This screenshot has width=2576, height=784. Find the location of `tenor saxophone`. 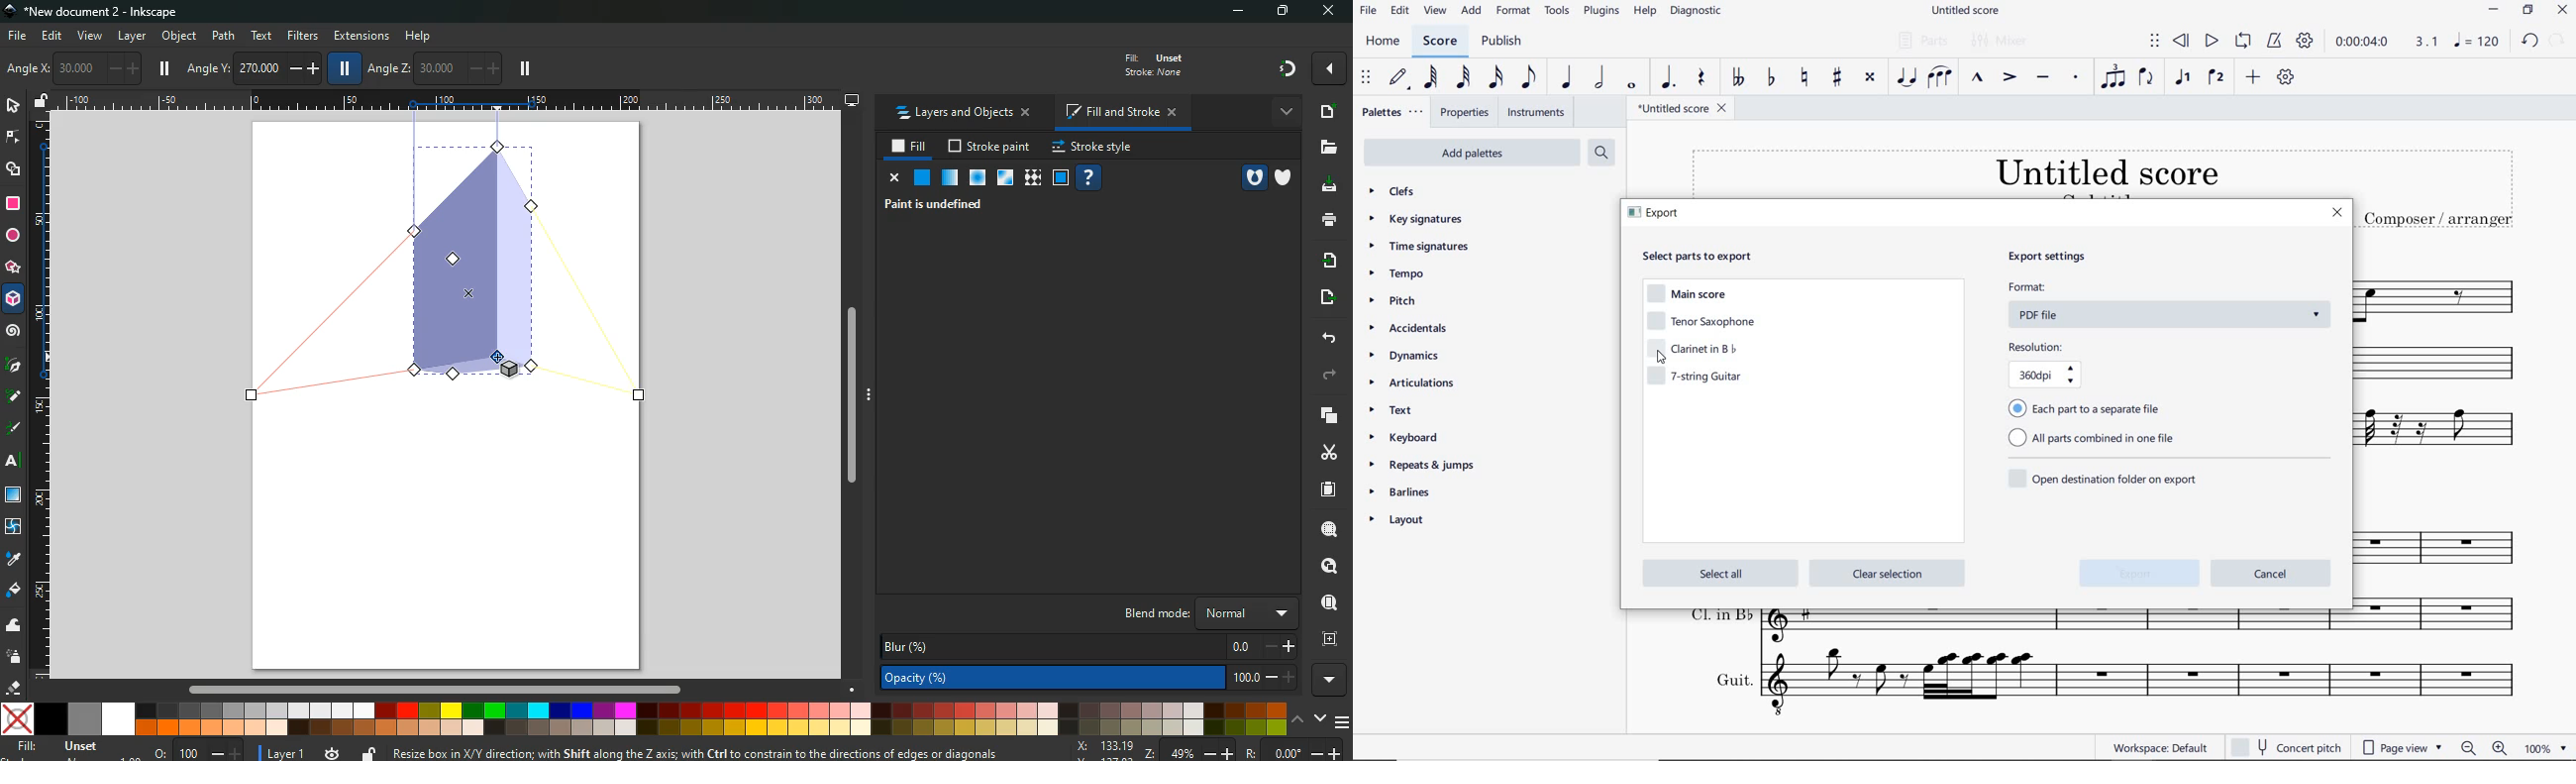

tenor saxophone is located at coordinates (1700, 323).